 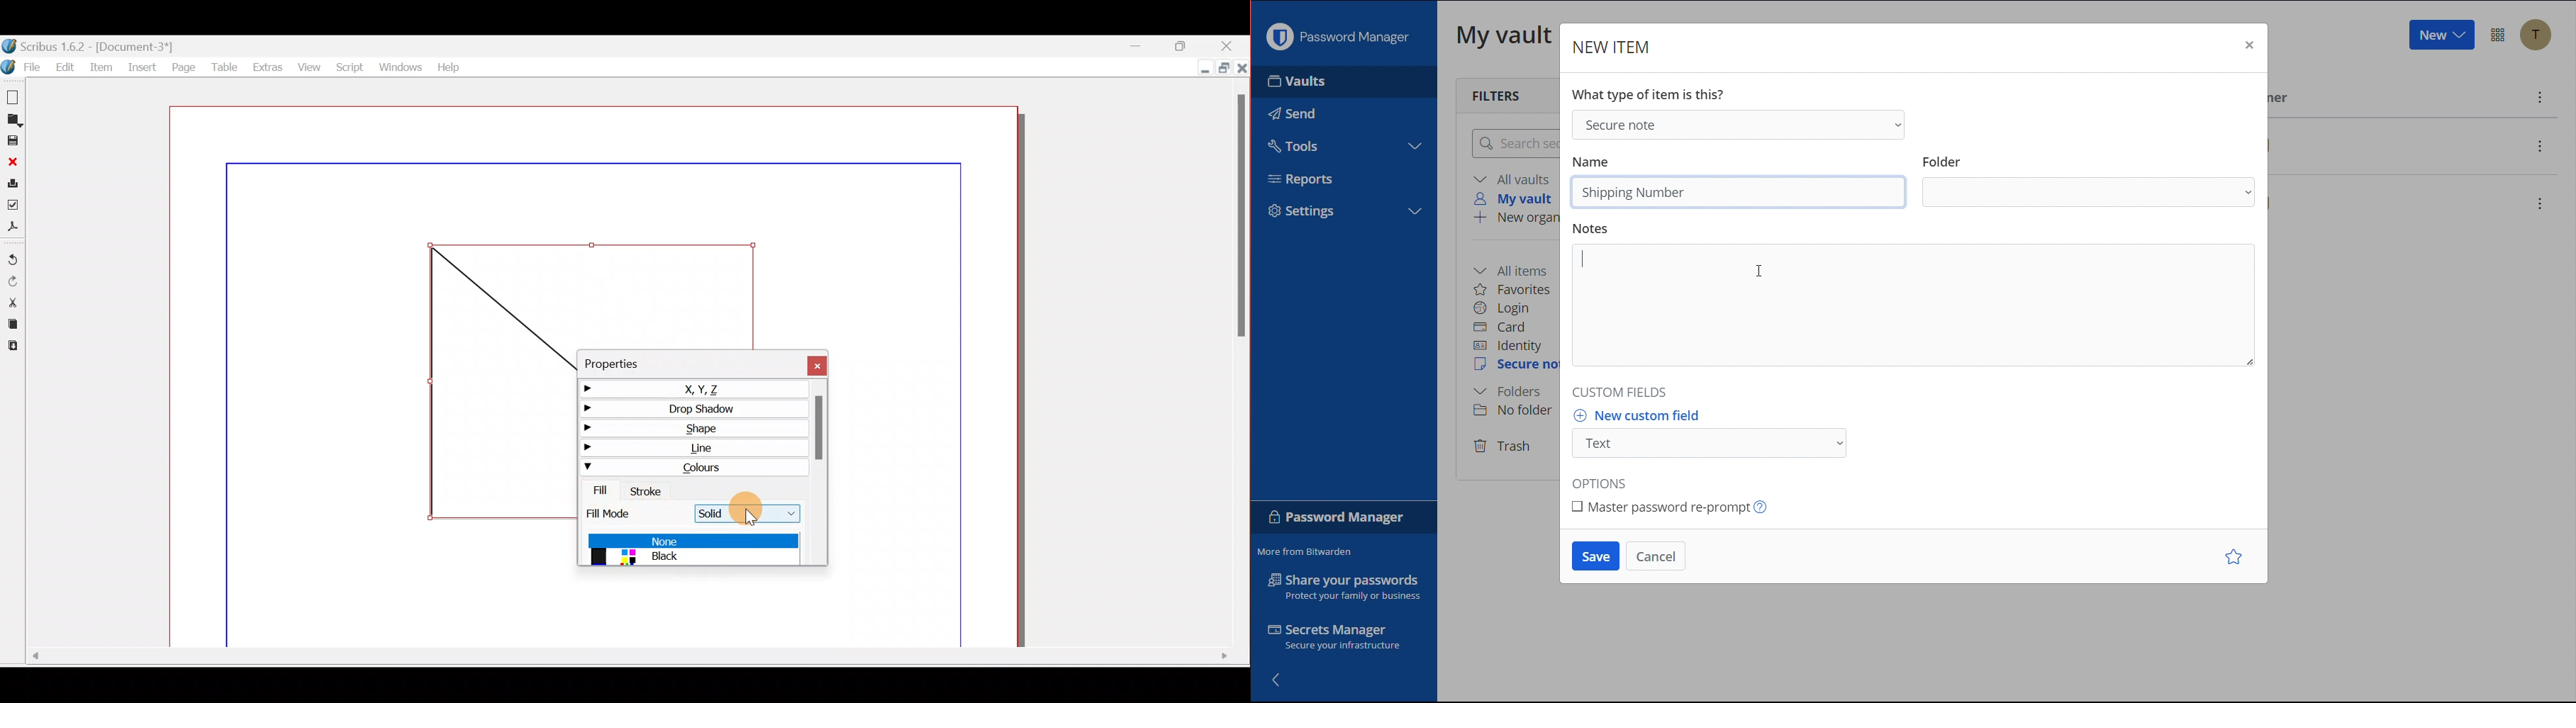 I want to click on Filters, so click(x=1494, y=94).